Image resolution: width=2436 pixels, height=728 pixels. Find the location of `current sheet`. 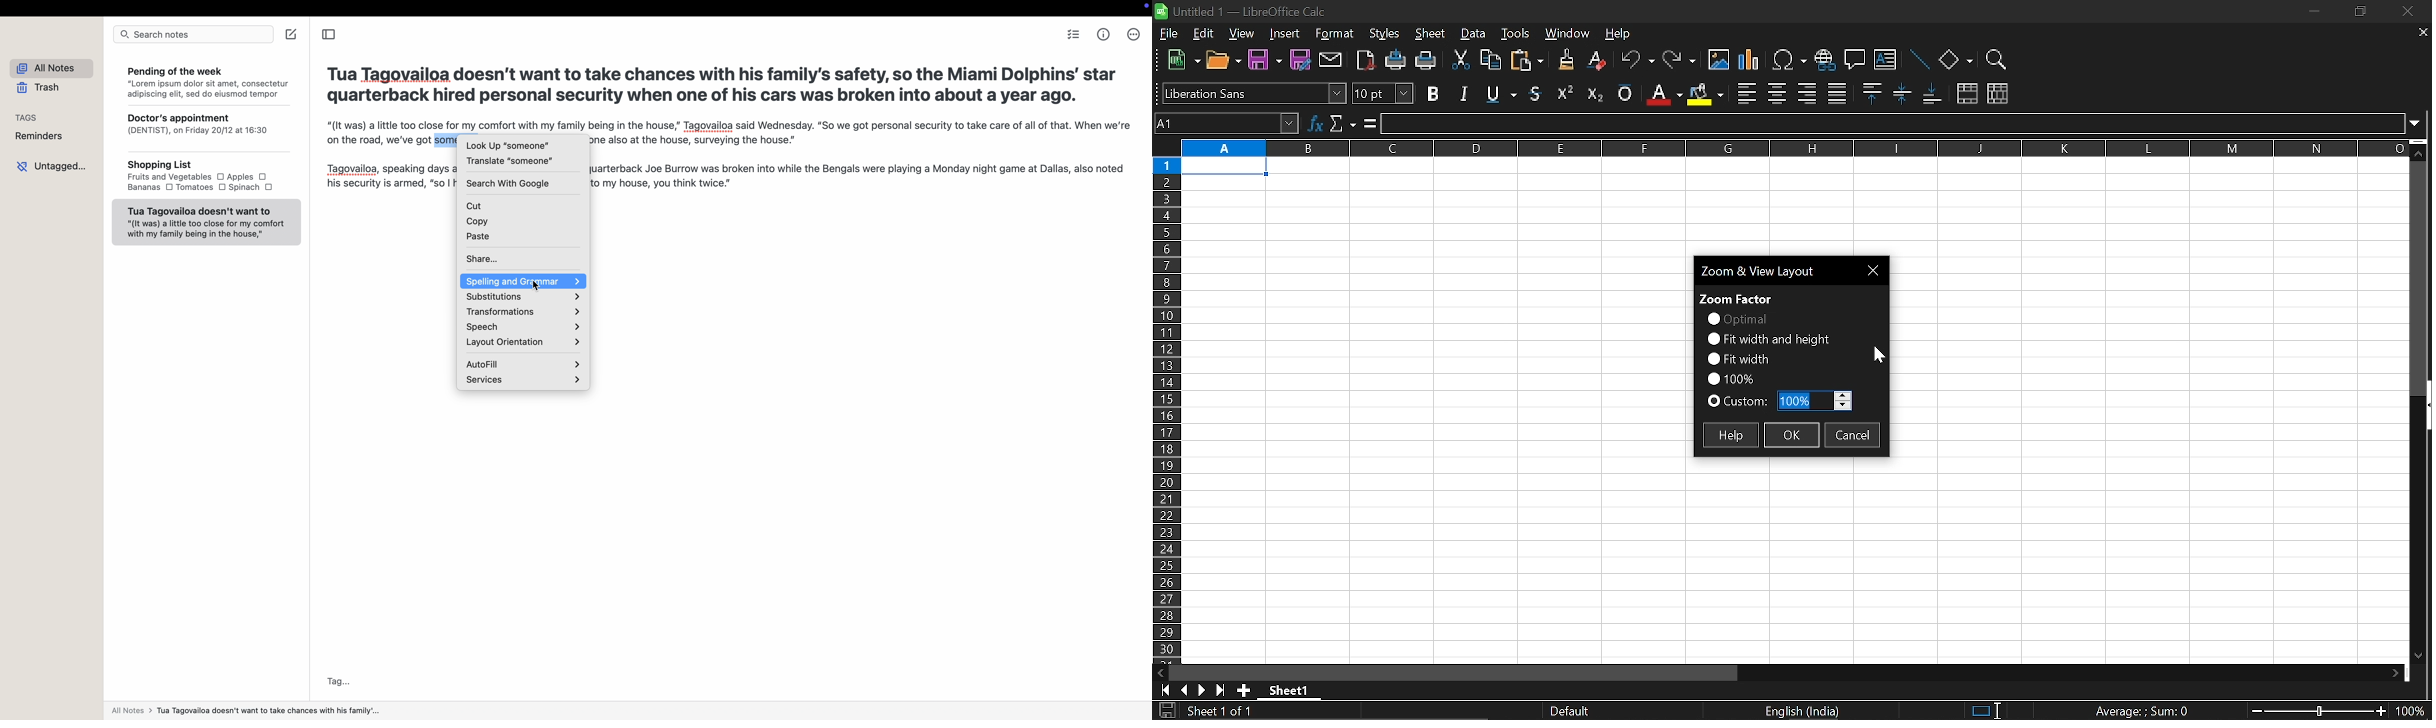

current sheet is located at coordinates (1230, 712).